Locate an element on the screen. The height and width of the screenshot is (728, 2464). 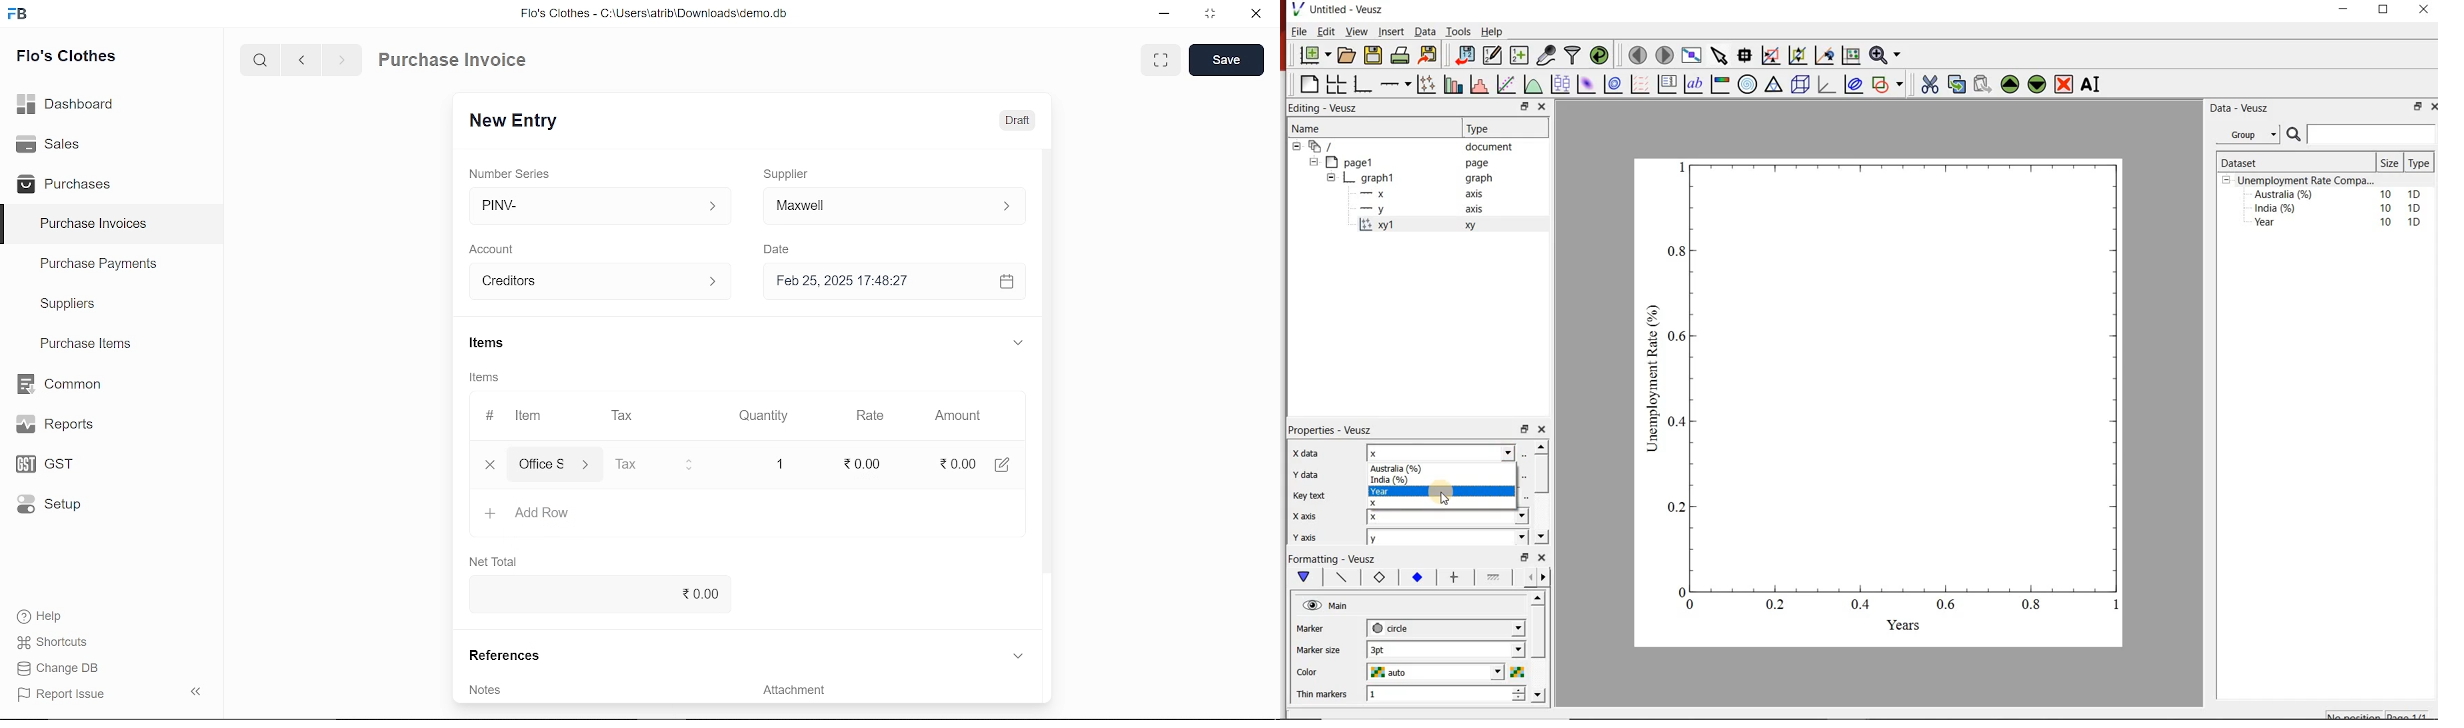
line 1 is located at coordinates (1494, 576).